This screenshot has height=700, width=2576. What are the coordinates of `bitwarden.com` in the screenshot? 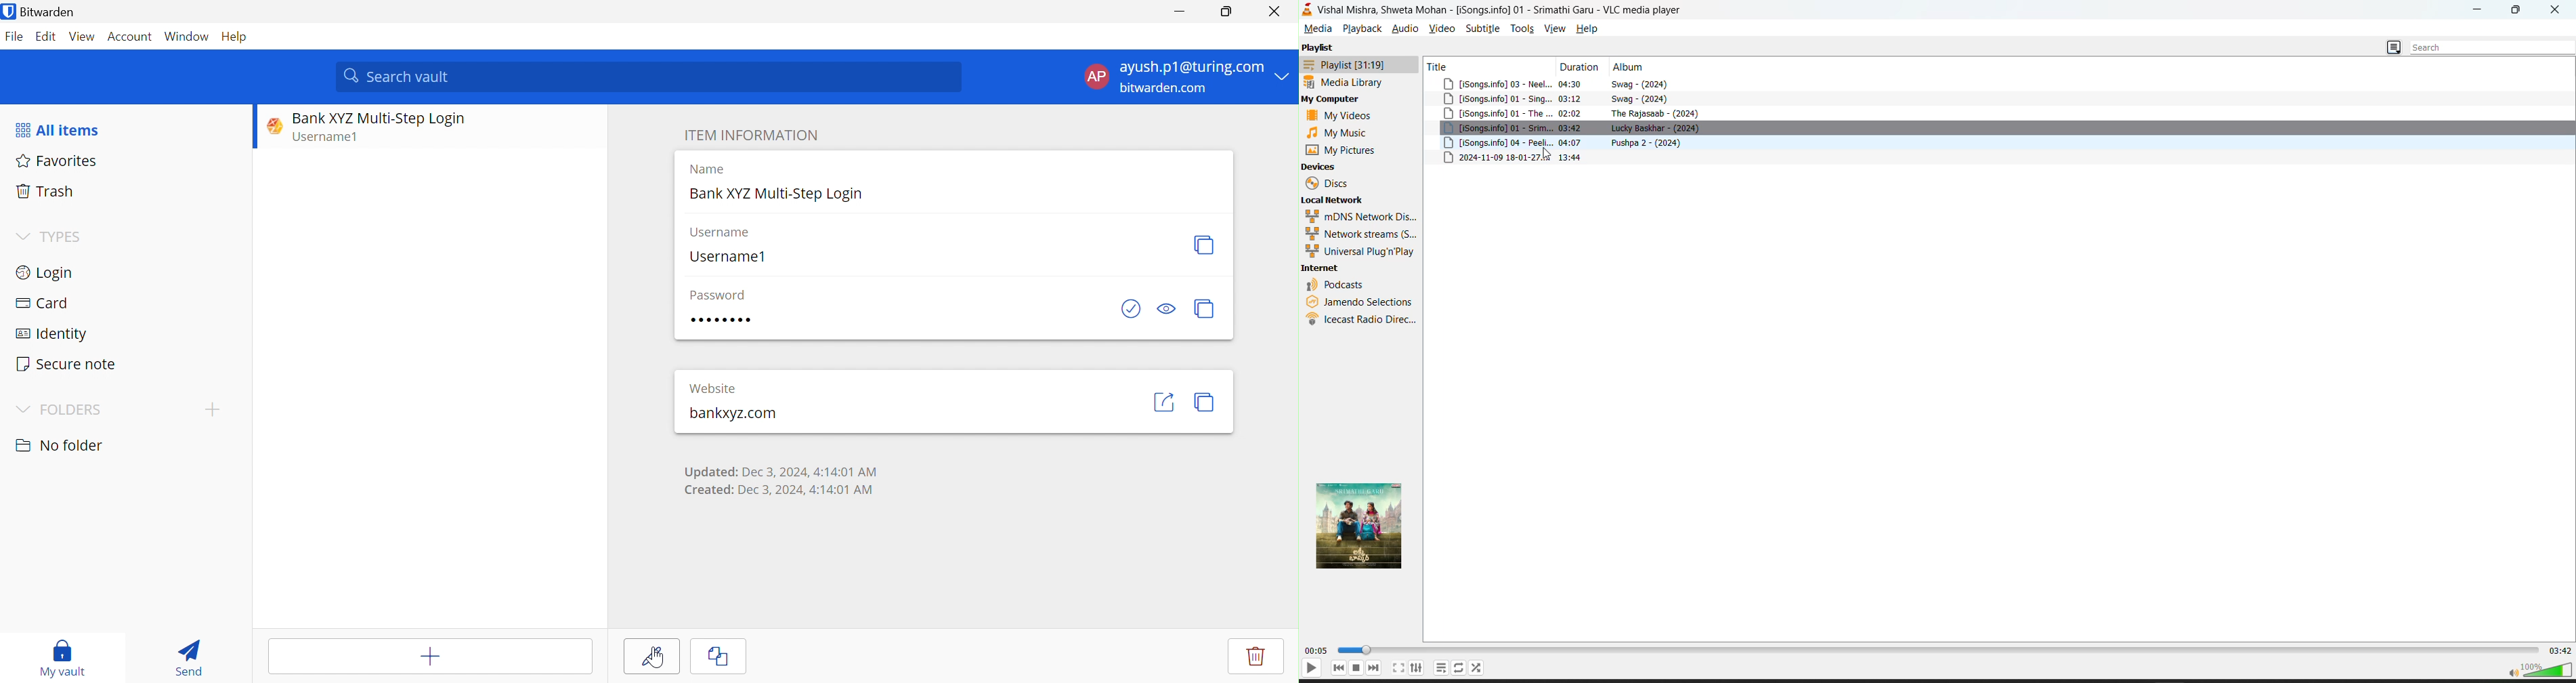 It's located at (1165, 88).